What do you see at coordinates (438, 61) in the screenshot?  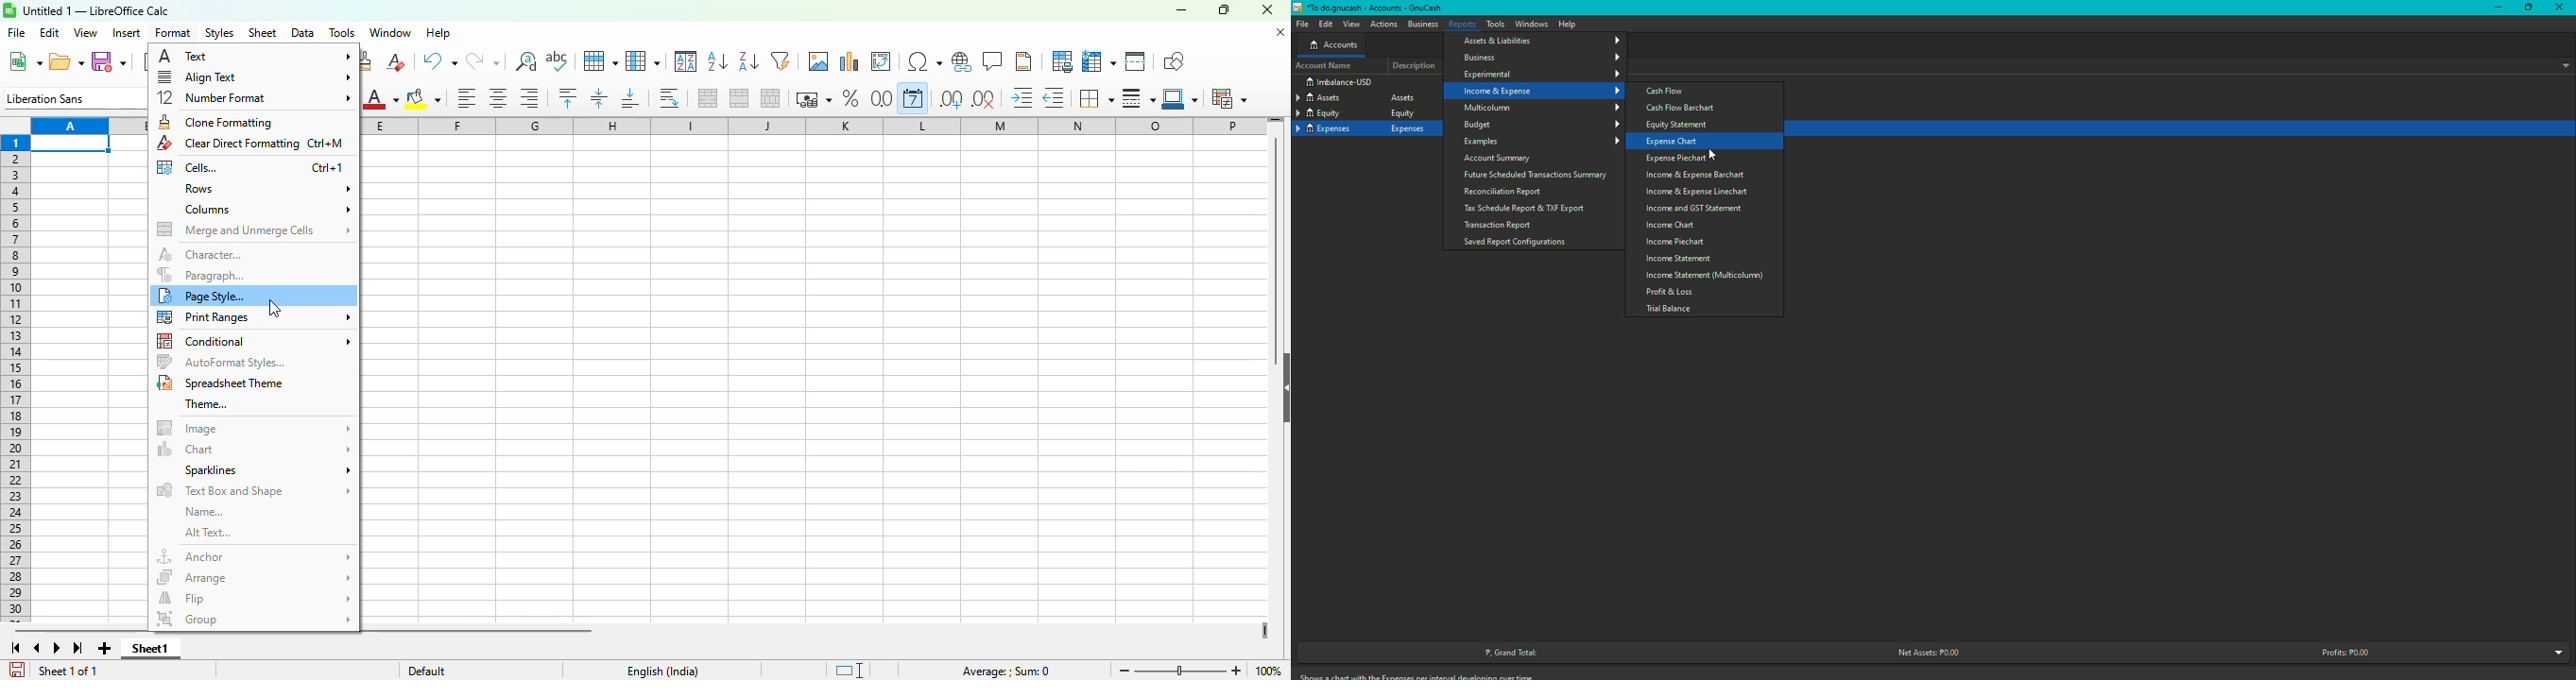 I see `undo` at bounding box center [438, 61].